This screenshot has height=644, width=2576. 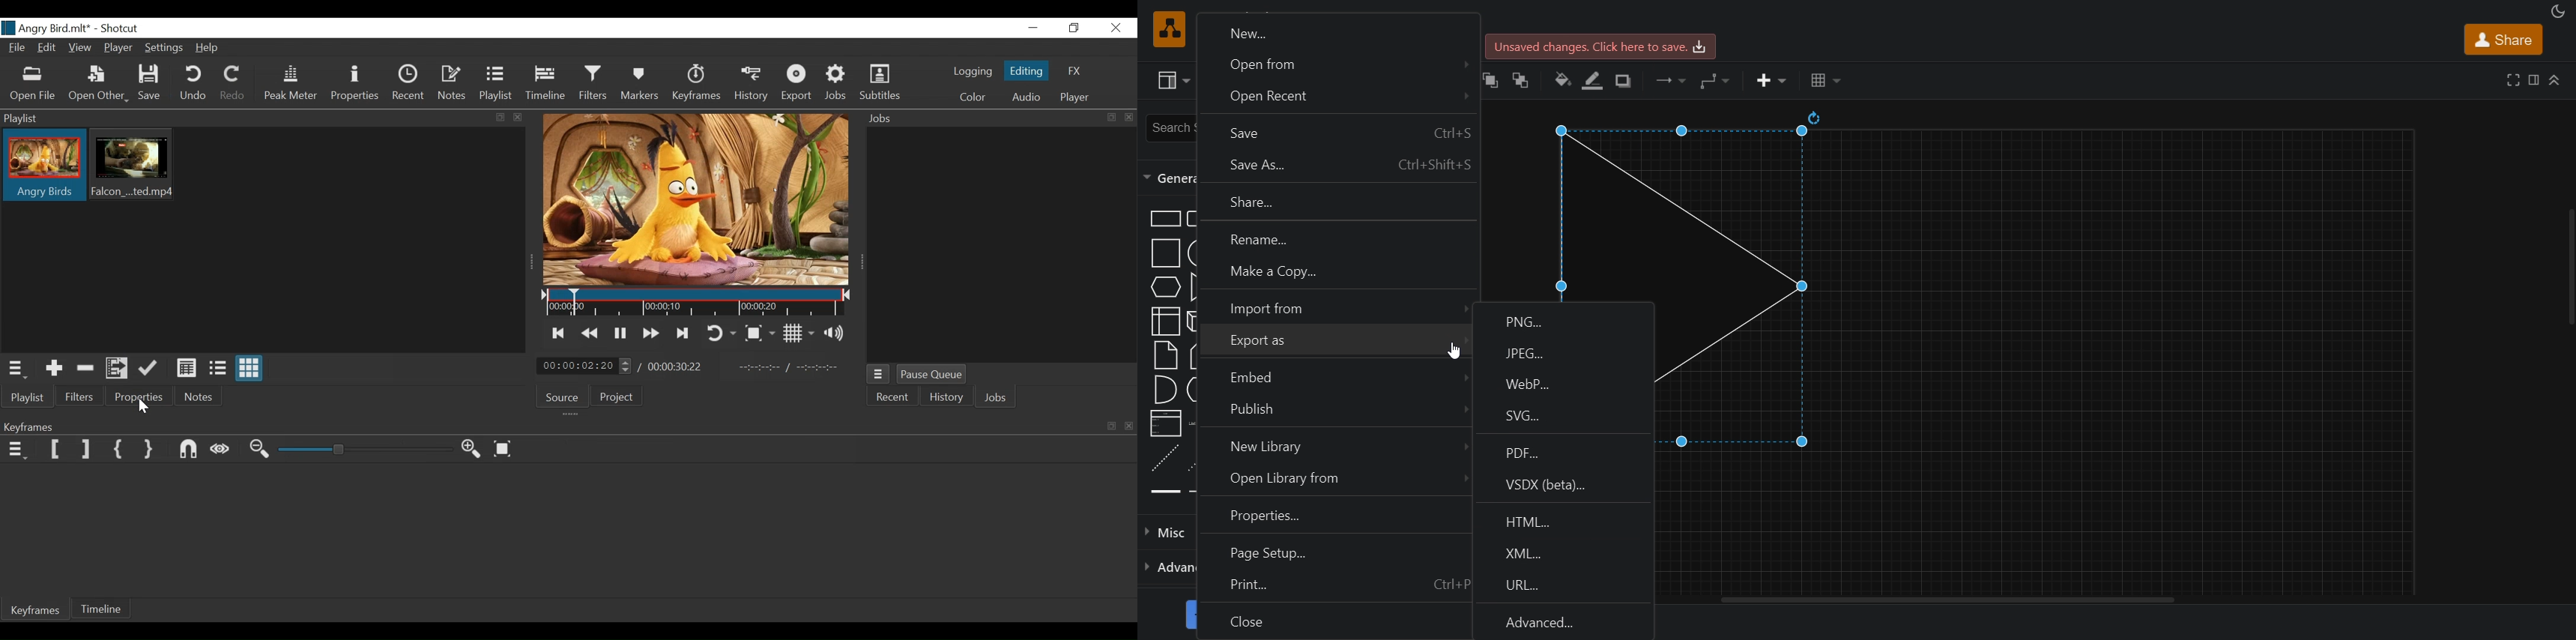 I want to click on html, so click(x=1566, y=519).